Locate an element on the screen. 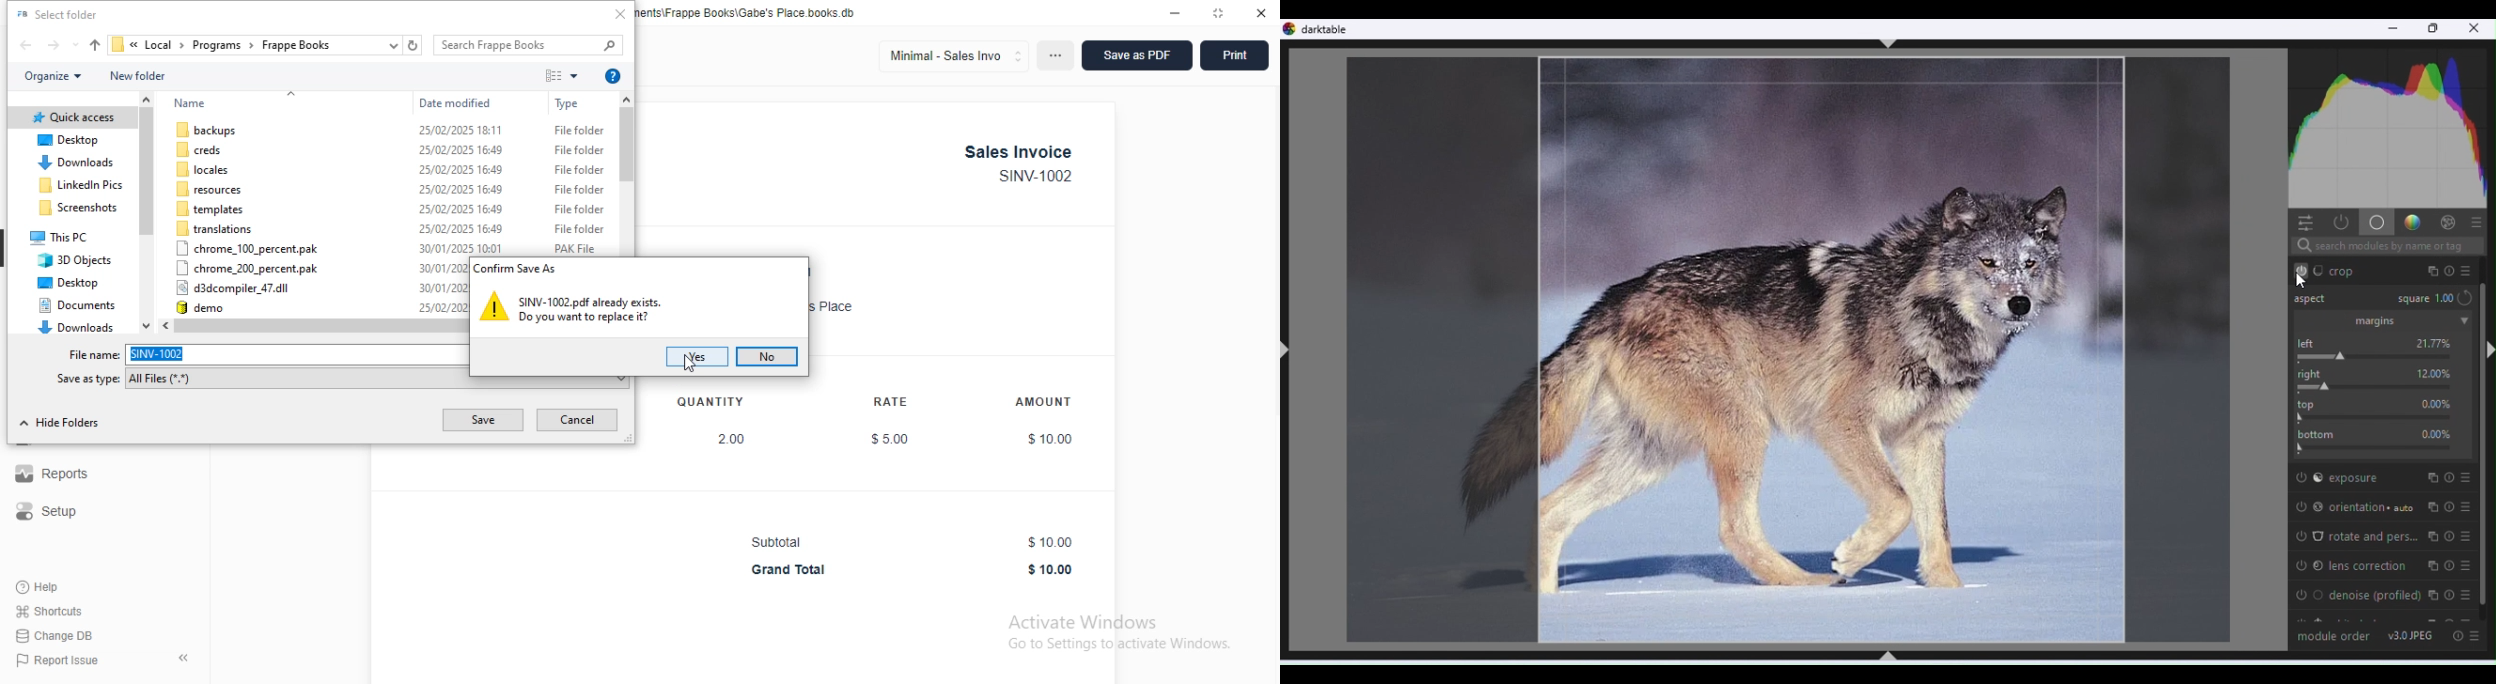  documents is located at coordinates (77, 305).